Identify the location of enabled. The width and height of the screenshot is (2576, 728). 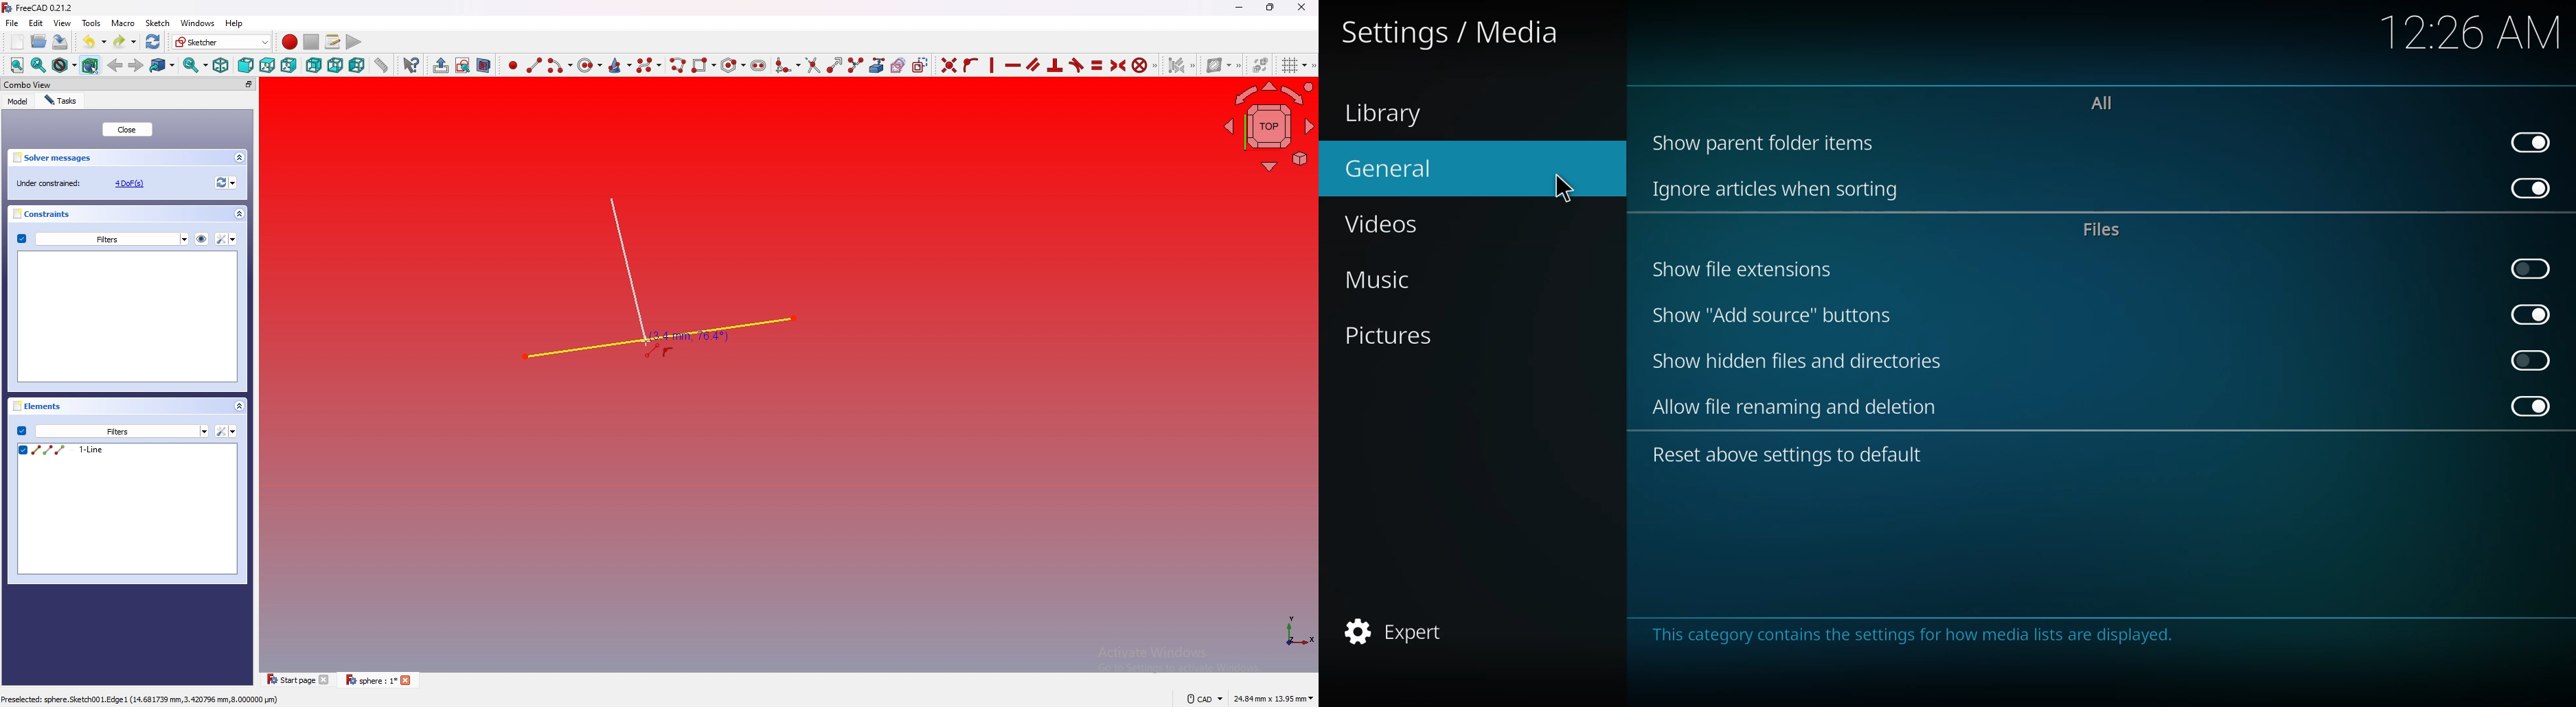
(2534, 407).